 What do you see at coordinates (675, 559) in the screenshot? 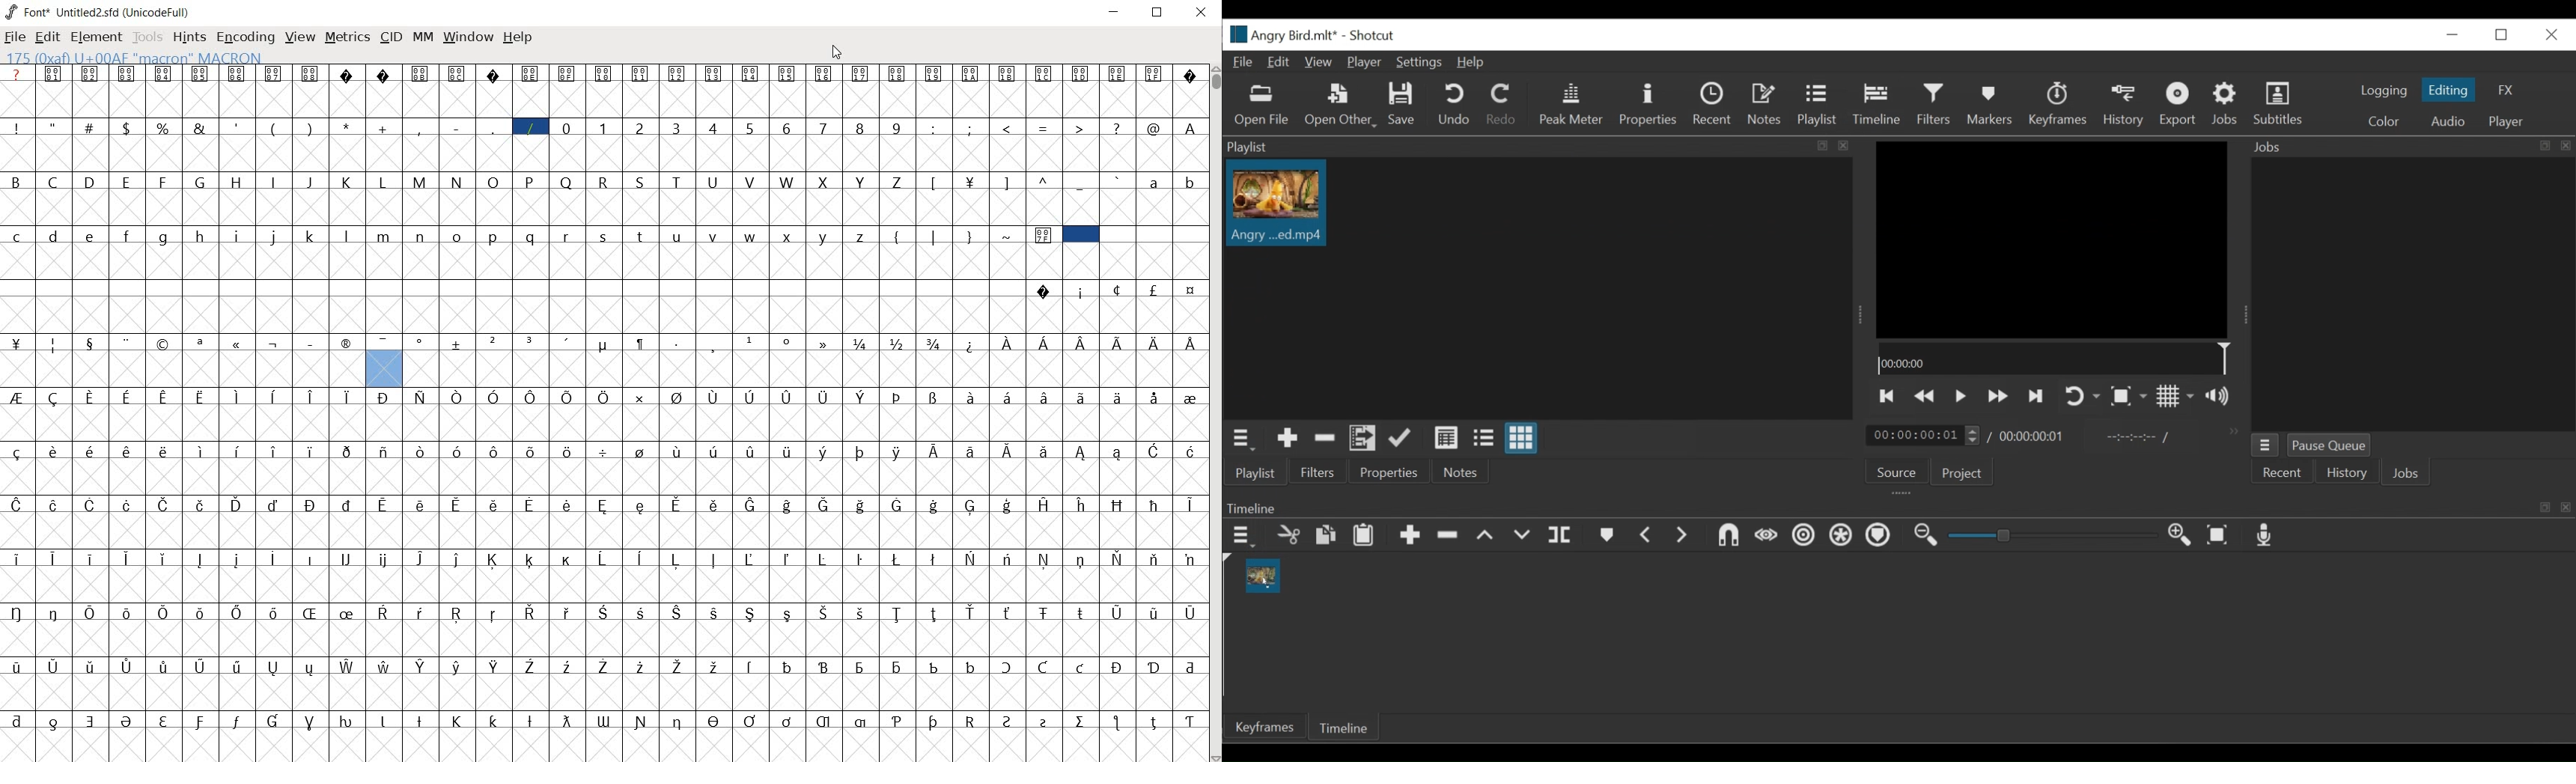
I see `Symbol` at bounding box center [675, 559].